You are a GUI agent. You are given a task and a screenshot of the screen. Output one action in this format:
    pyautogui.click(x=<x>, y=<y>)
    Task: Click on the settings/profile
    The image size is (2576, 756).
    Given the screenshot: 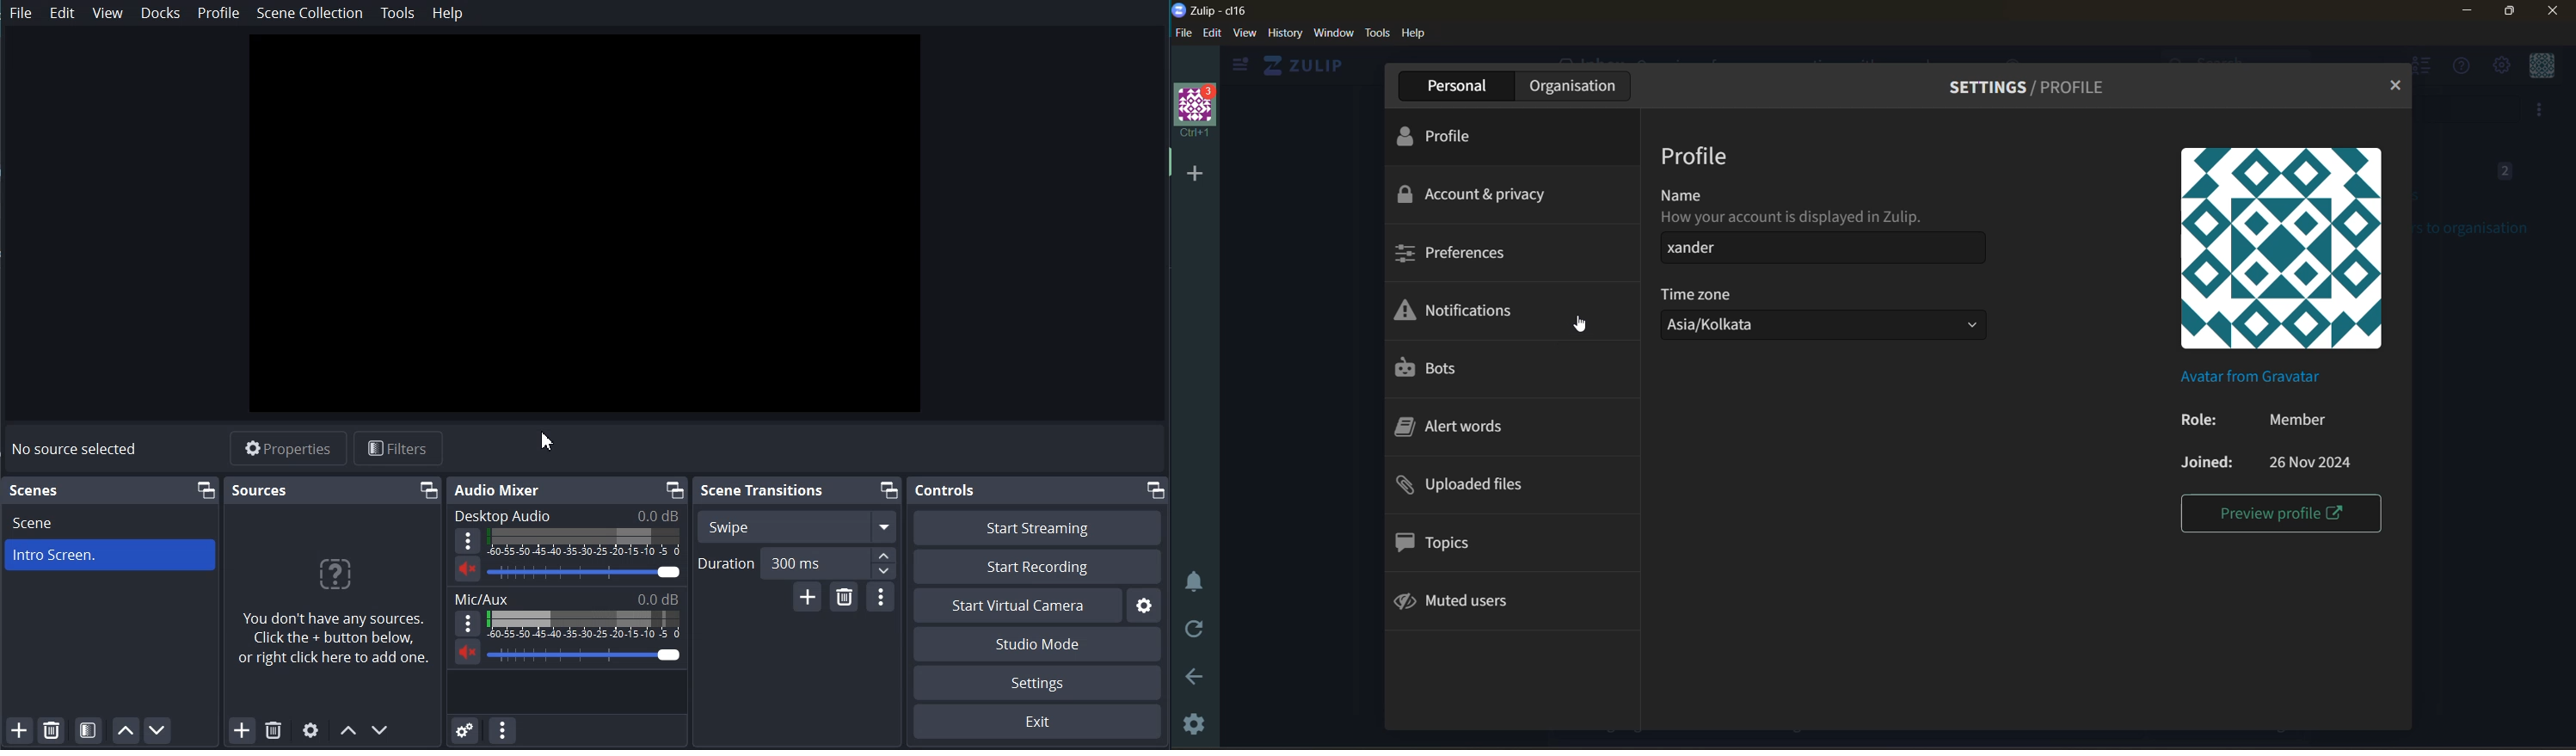 What is the action you would take?
    pyautogui.click(x=2035, y=89)
    